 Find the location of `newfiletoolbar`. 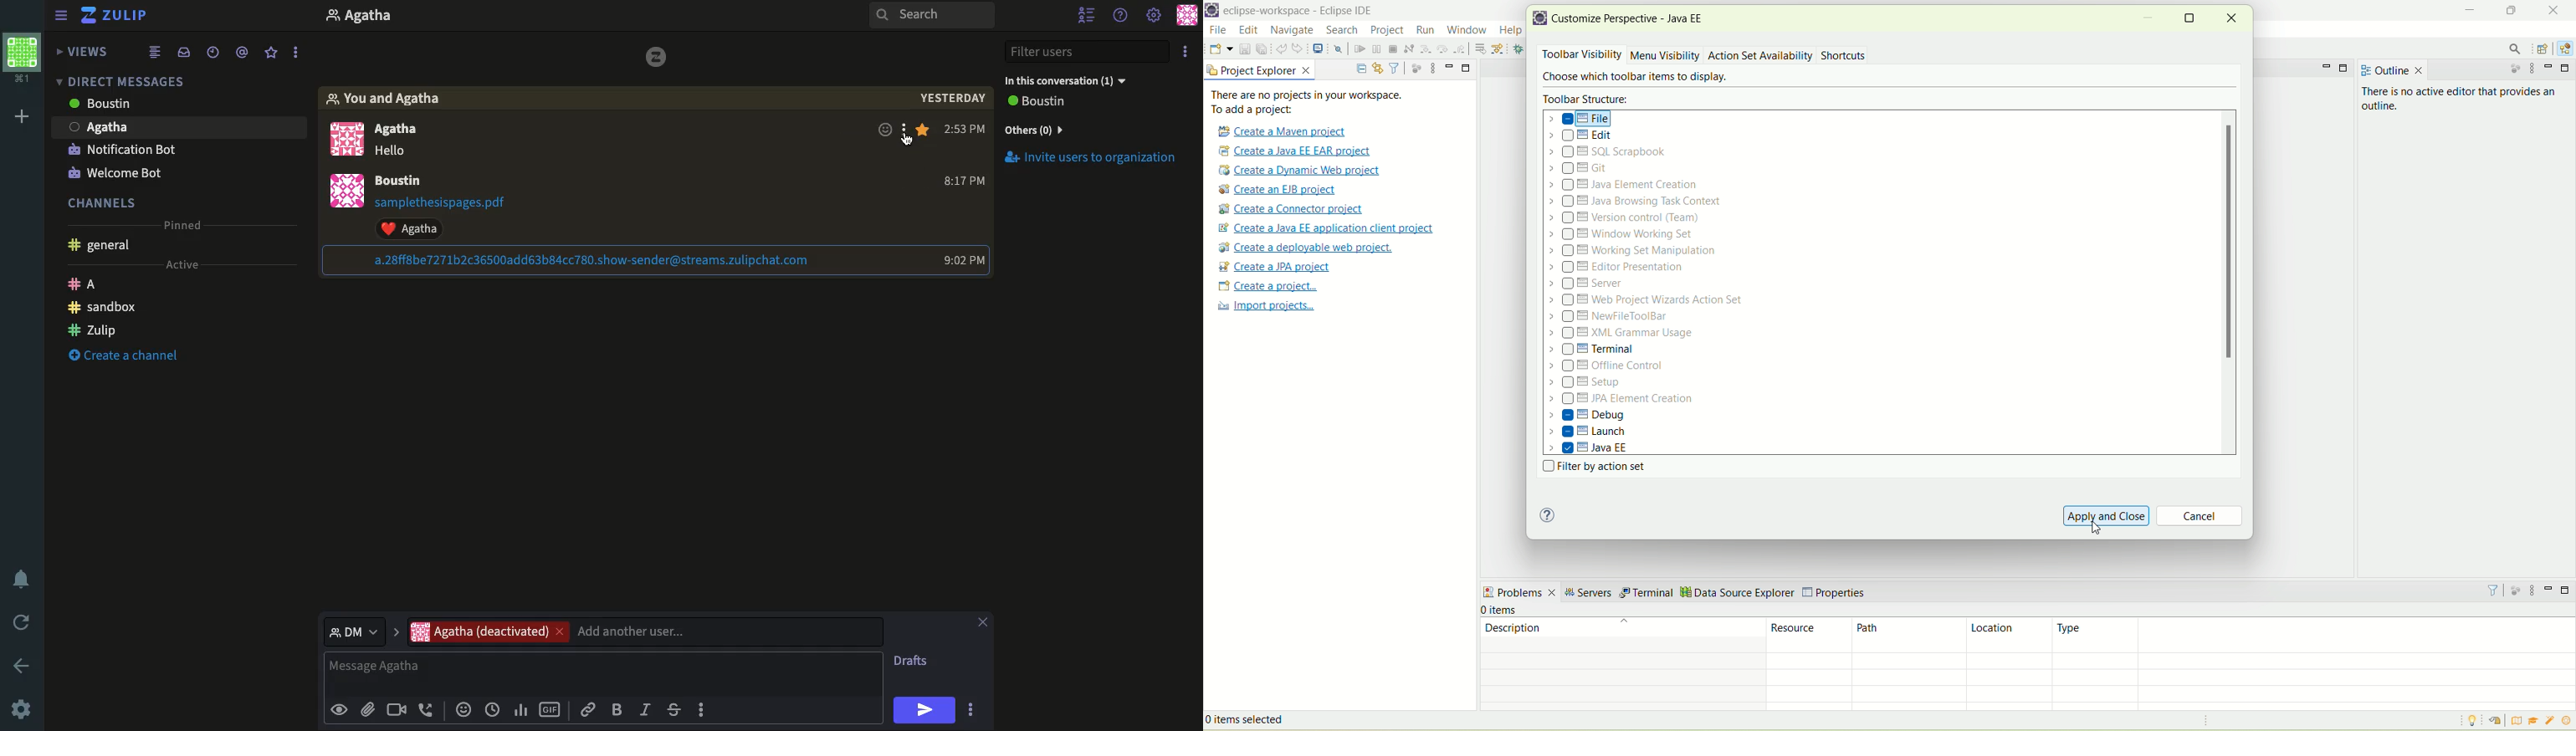

newfiletoolbar is located at coordinates (1609, 318).